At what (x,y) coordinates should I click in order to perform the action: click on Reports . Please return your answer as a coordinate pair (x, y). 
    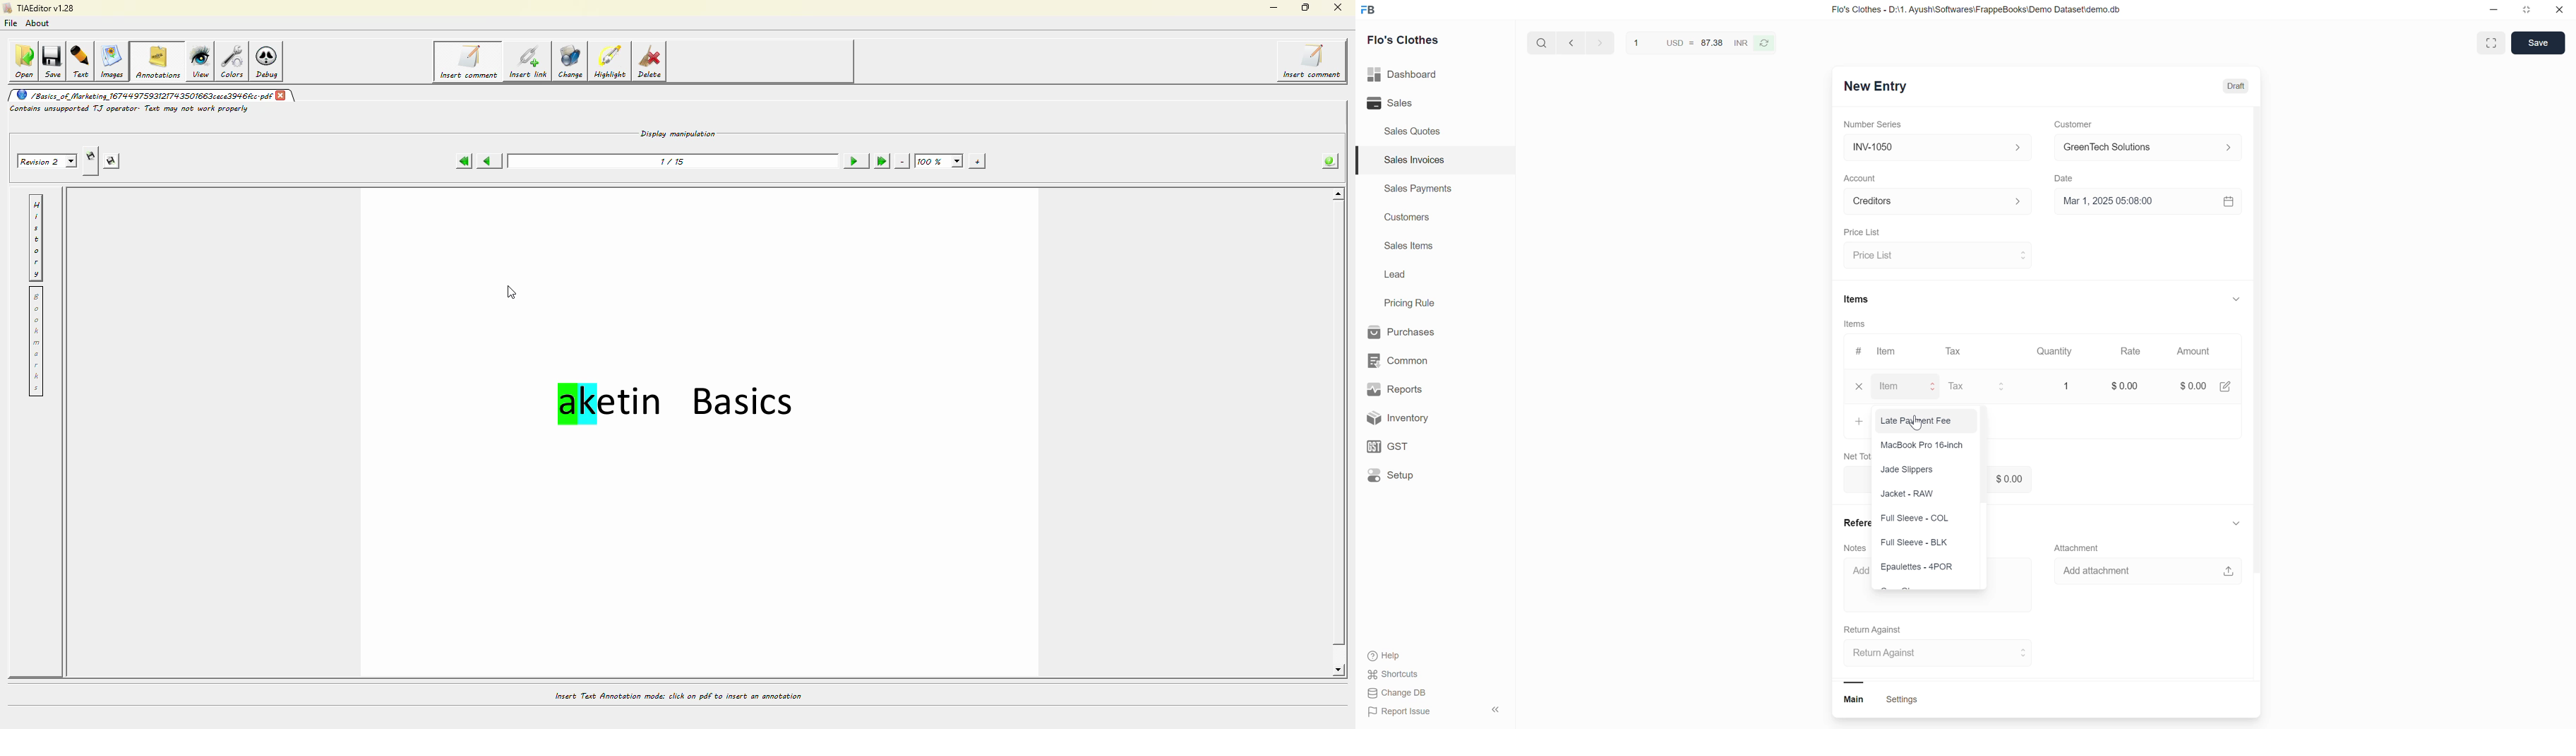
    Looking at the image, I should click on (1421, 387).